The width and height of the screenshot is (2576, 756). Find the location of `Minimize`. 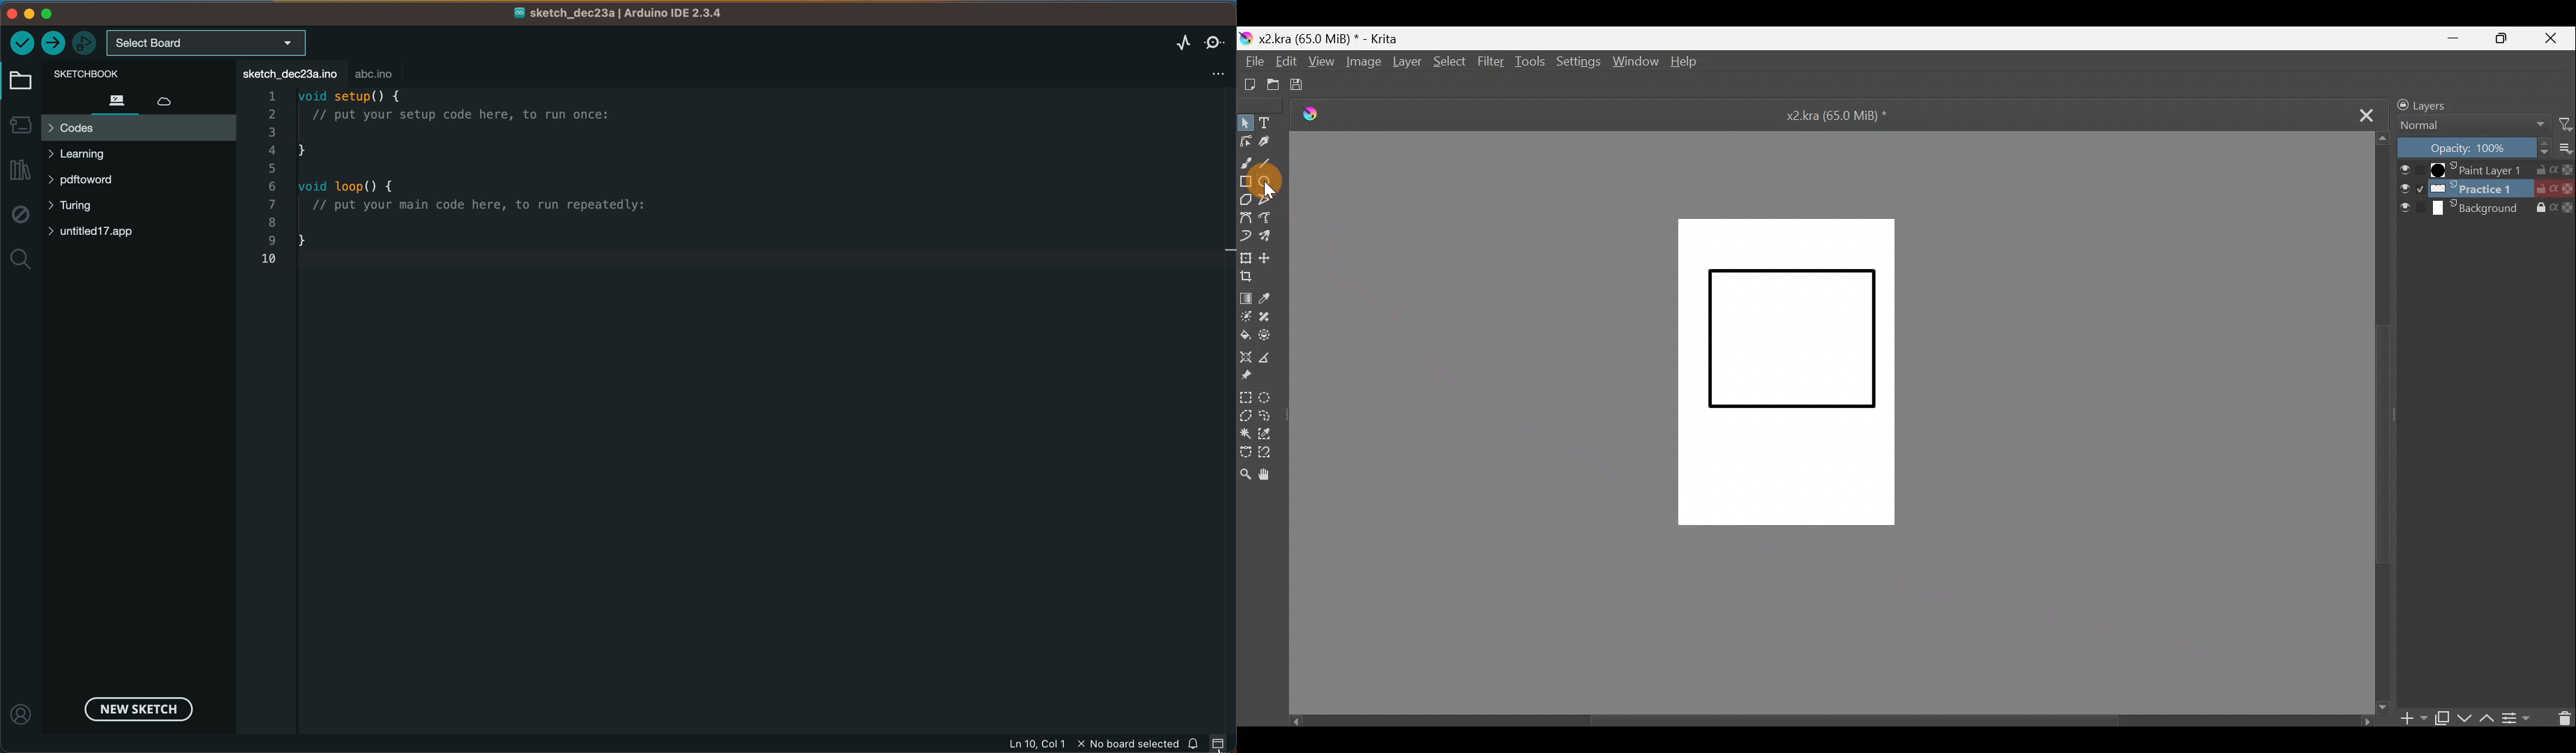

Minimize is located at coordinates (2462, 38).